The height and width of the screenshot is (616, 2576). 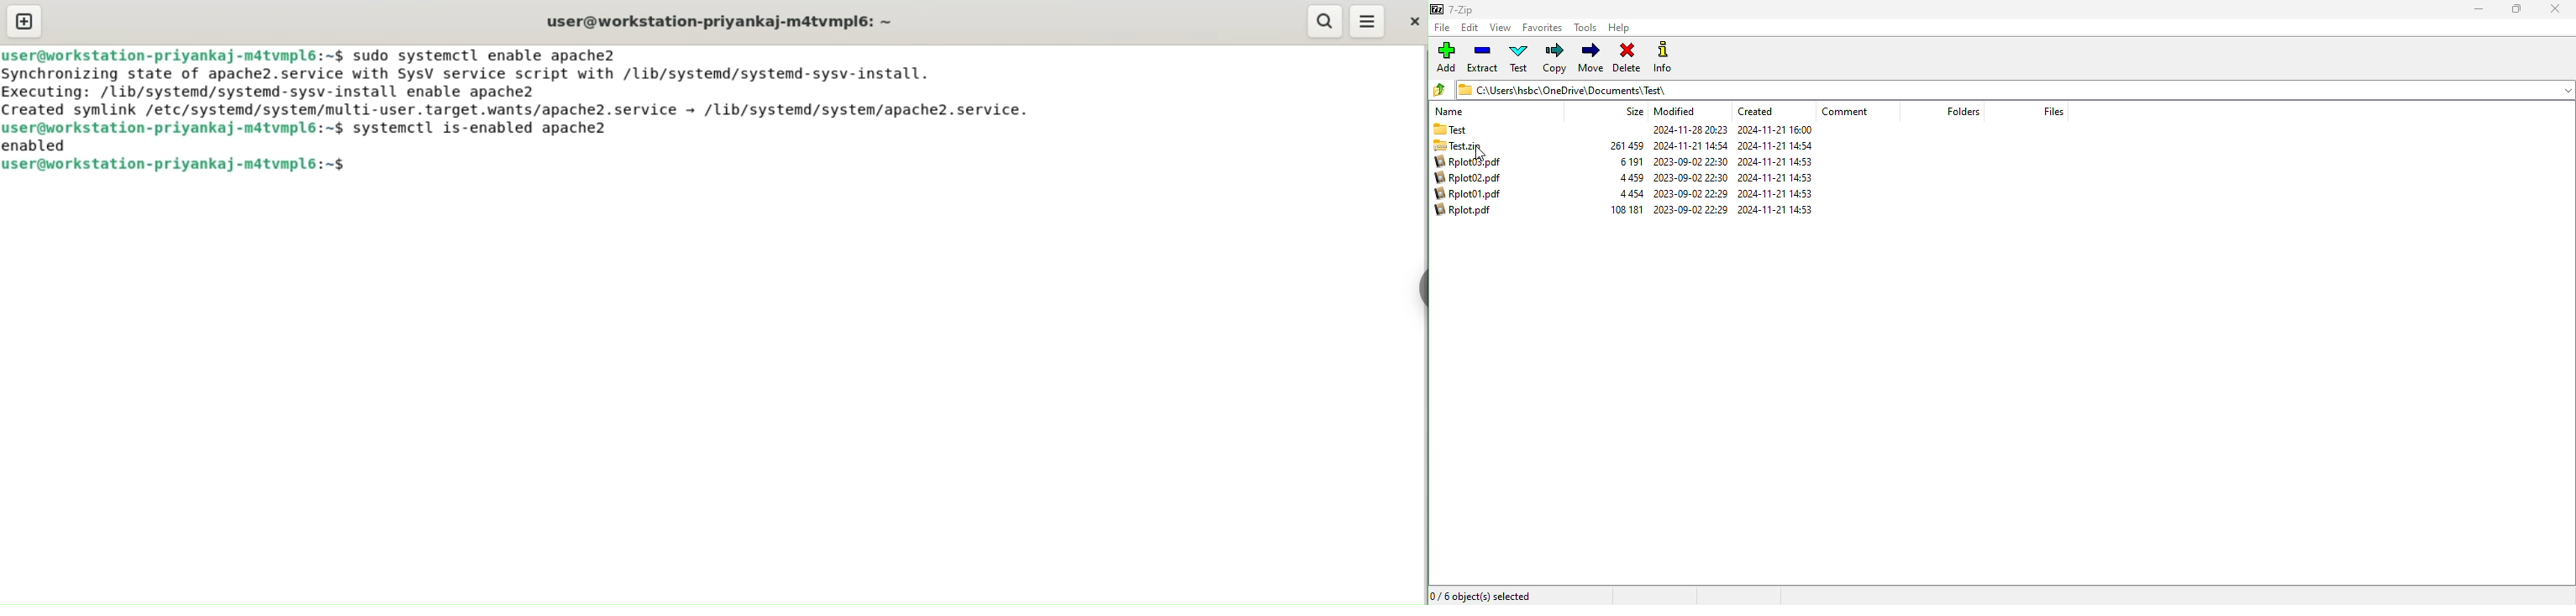 I want to click on 106 181, so click(x=1628, y=210).